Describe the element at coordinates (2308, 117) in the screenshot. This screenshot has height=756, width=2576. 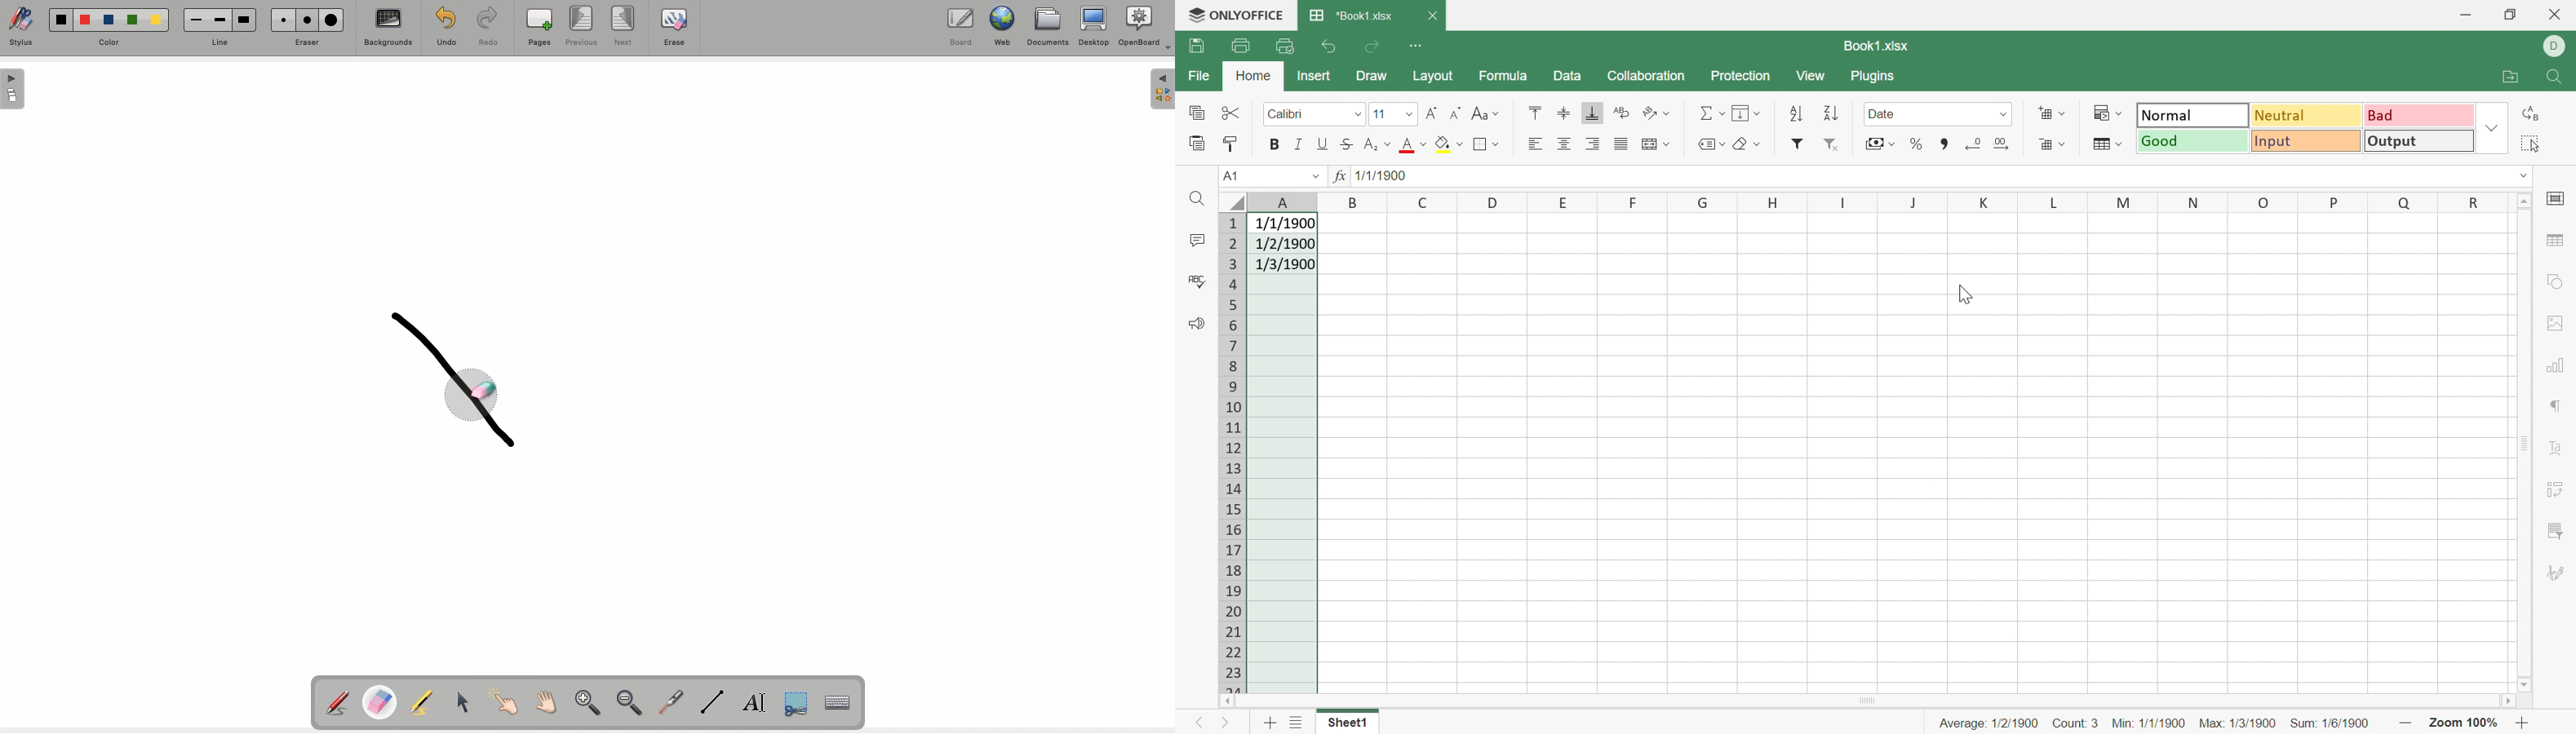
I see `Neutral` at that location.